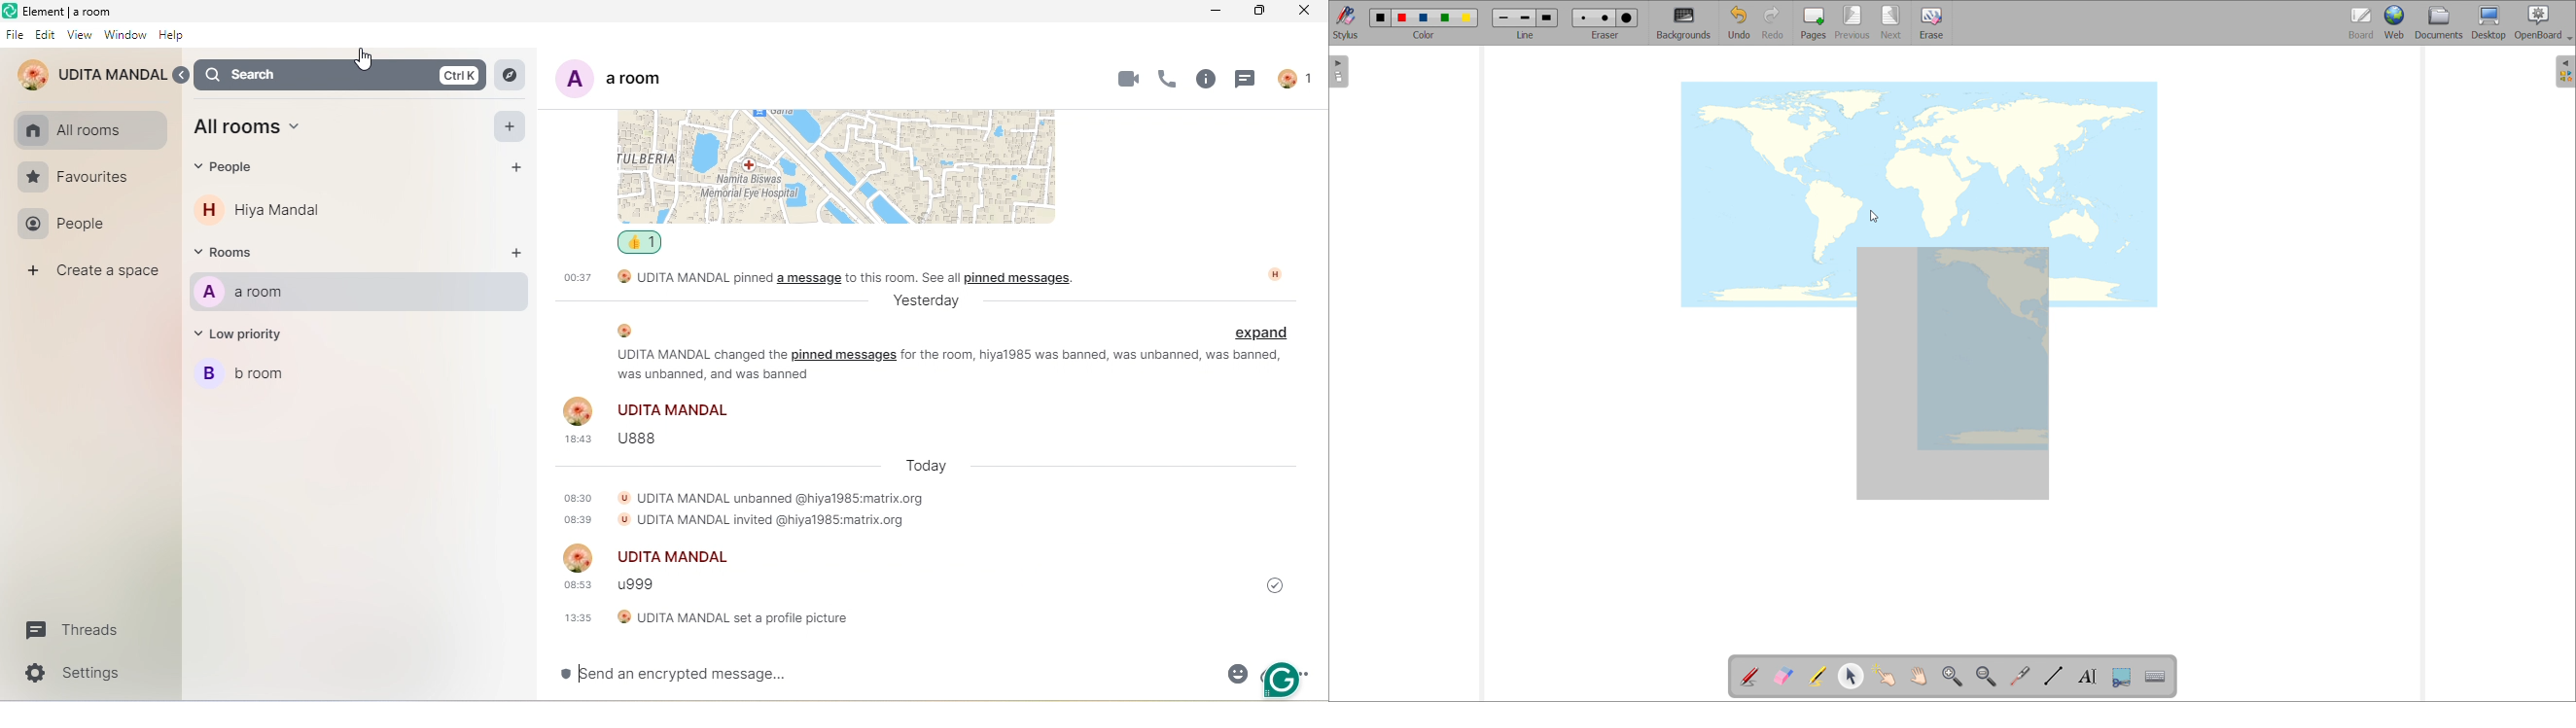 This screenshot has width=2576, height=728. I want to click on Minimize, so click(1216, 13).